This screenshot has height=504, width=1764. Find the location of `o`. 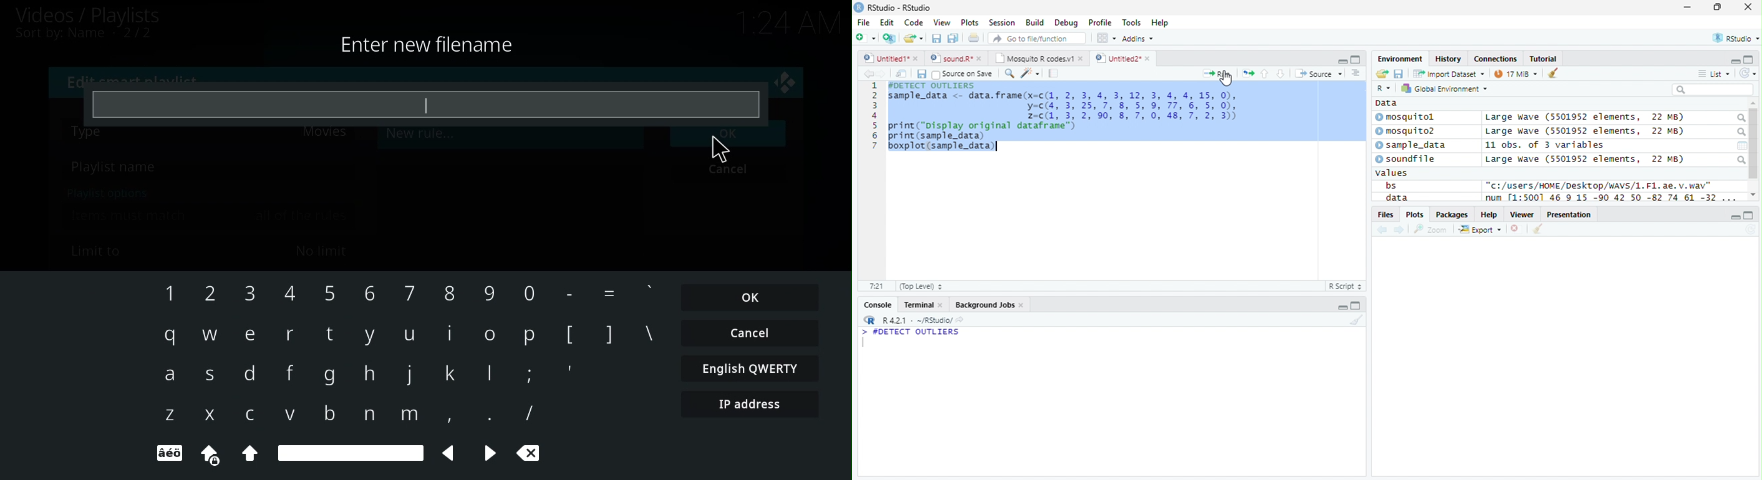

o is located at coordinates (491, 335).